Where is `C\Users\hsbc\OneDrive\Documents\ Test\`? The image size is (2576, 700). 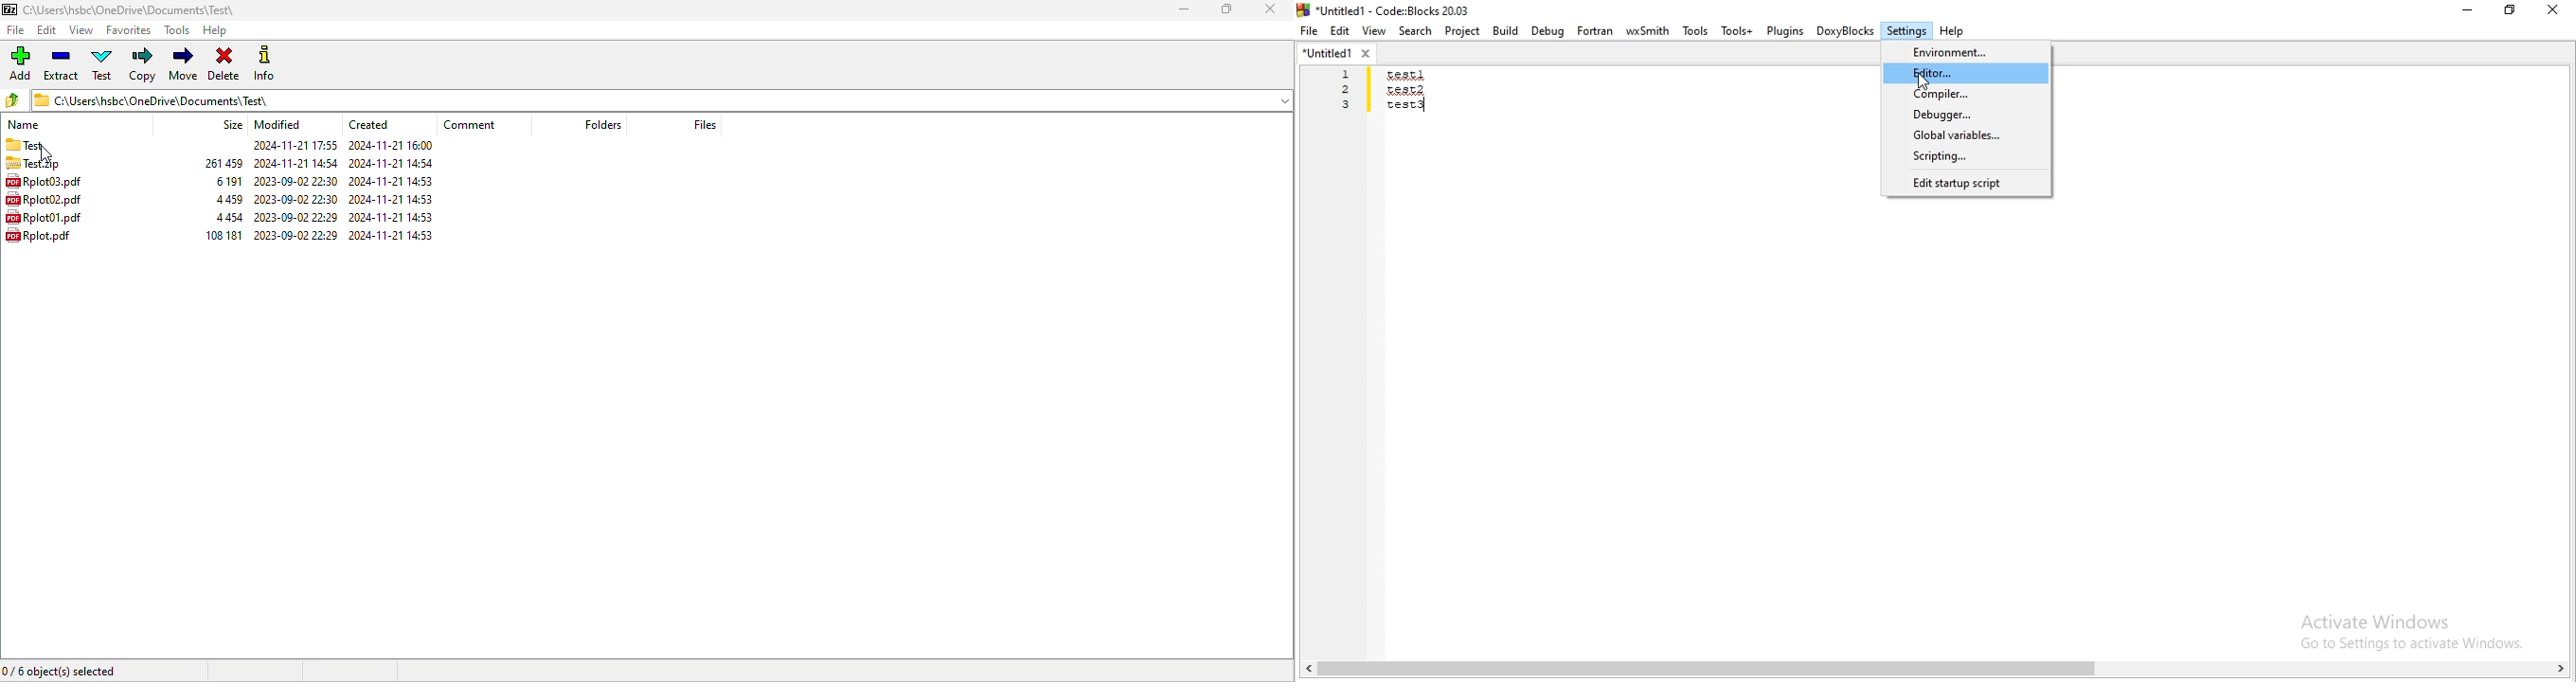 C\Users\hsbc\OneDrive\Documents\ Test\ is located at coordinates (663, 99).